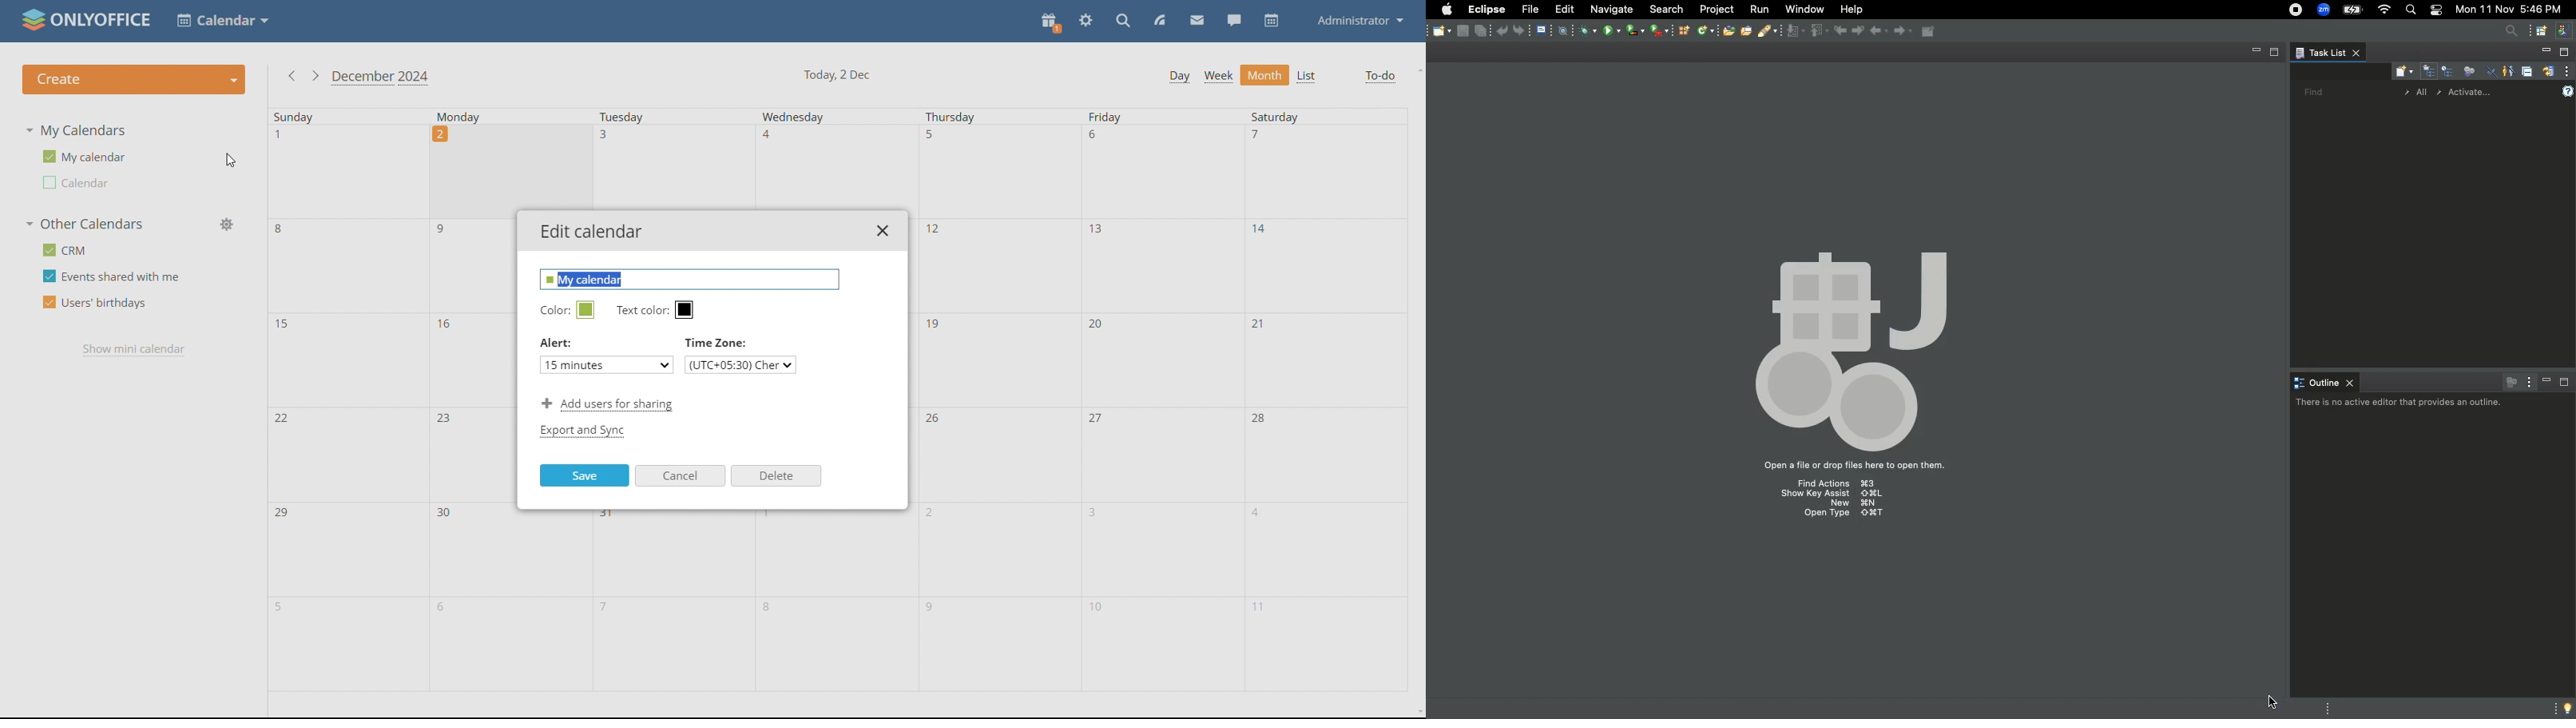  What do you see at coordinates (1611, 9) in the screenshot?
I see `Navigate` at bounding box center [1611, 9].